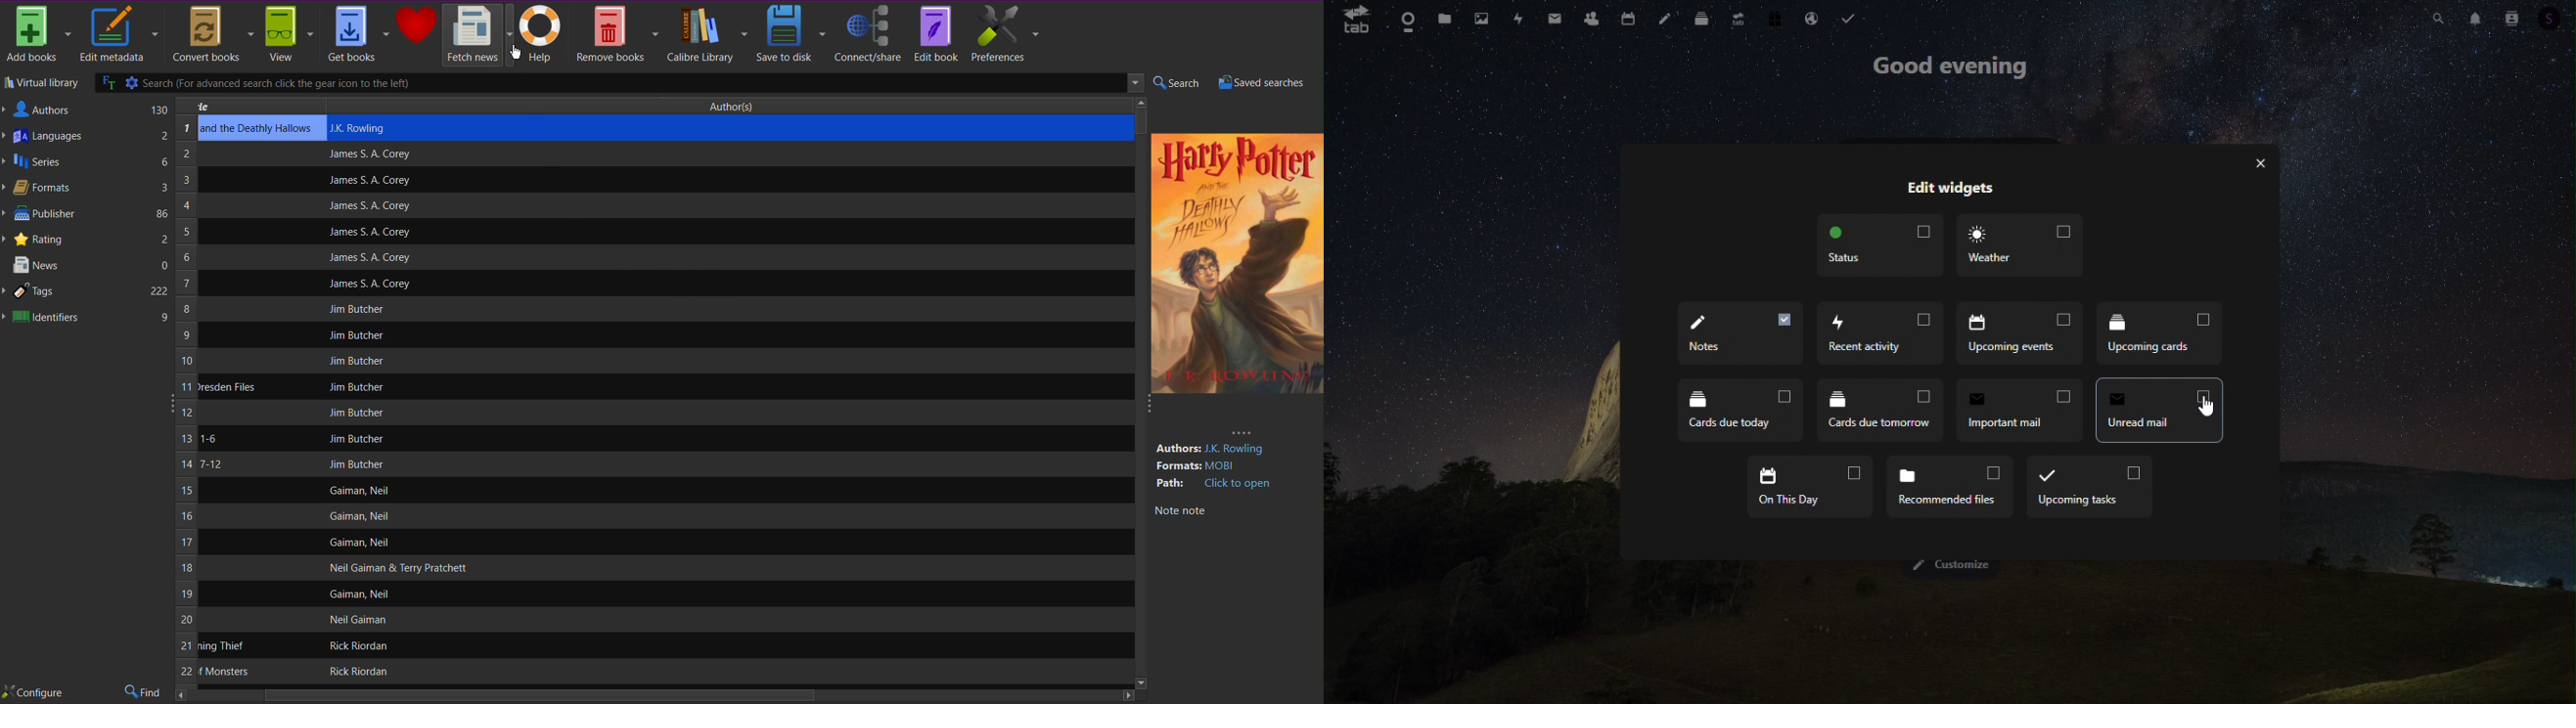 This screenshot has width=2576, height=728. Describe the element at coordinates (1810, 489) in the screenshot. I see `on this day` at that location.